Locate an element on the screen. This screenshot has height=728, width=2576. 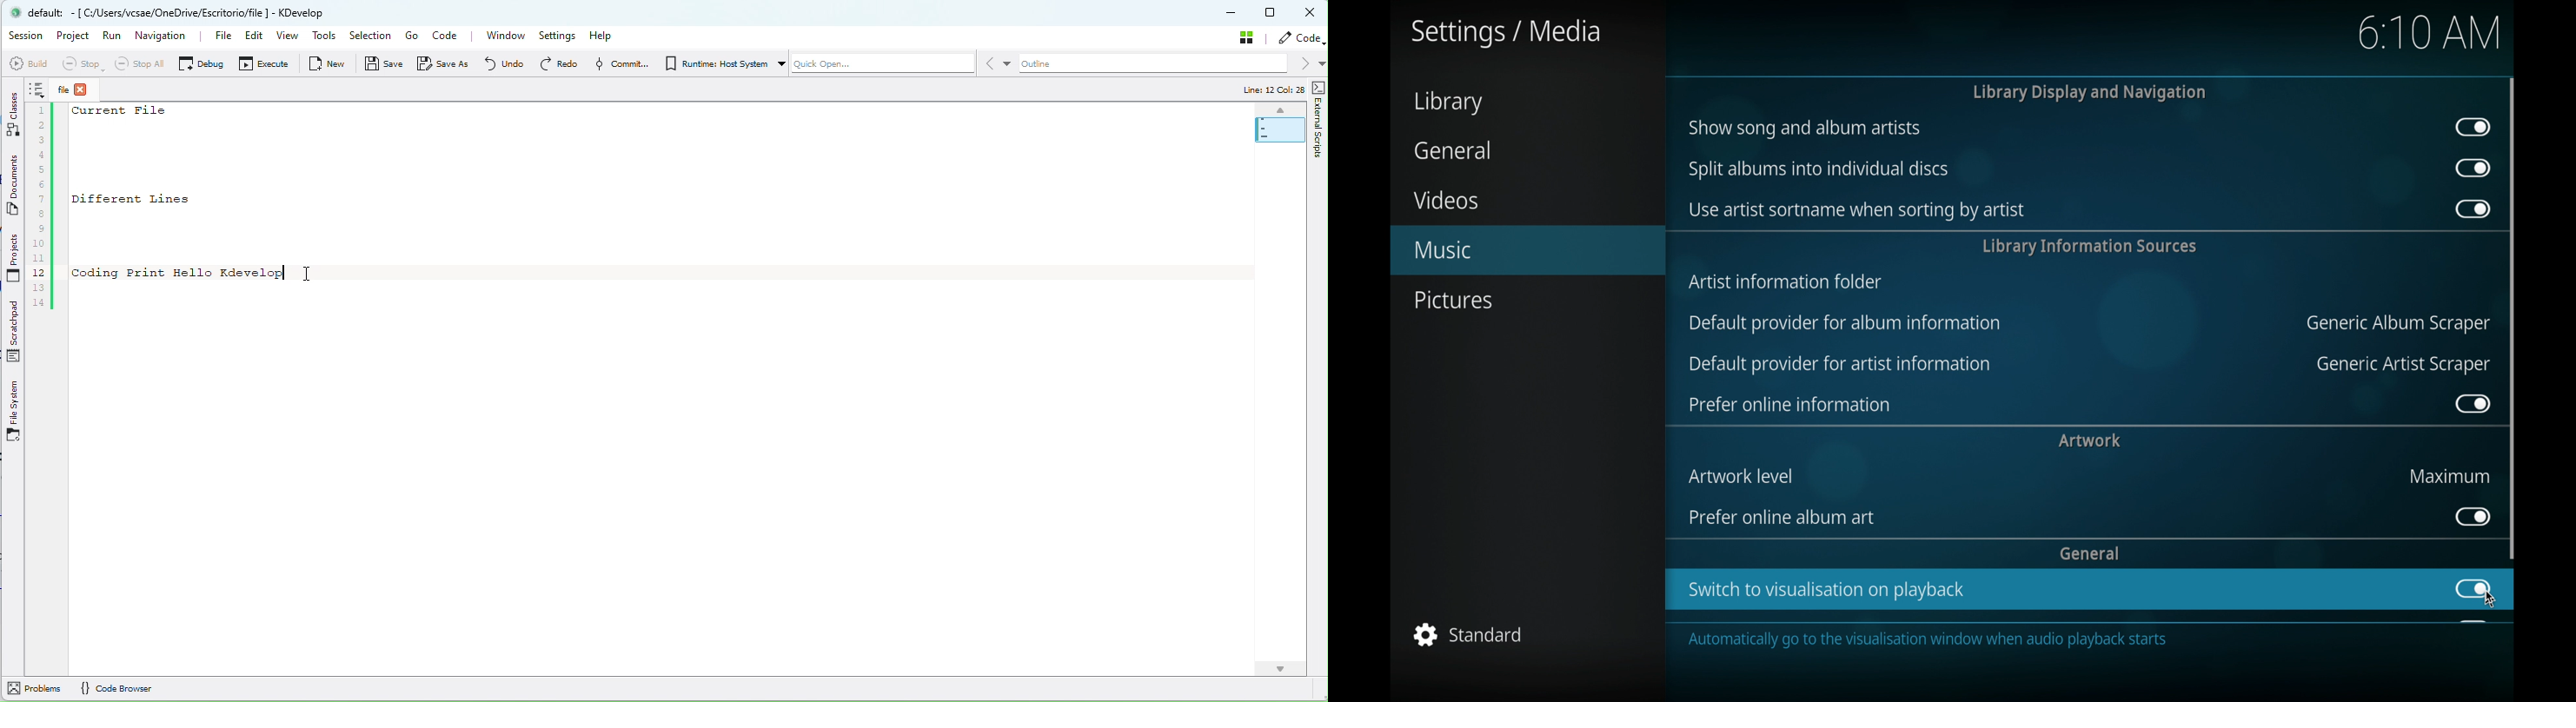
standard is located at coordinates (1470, 634).